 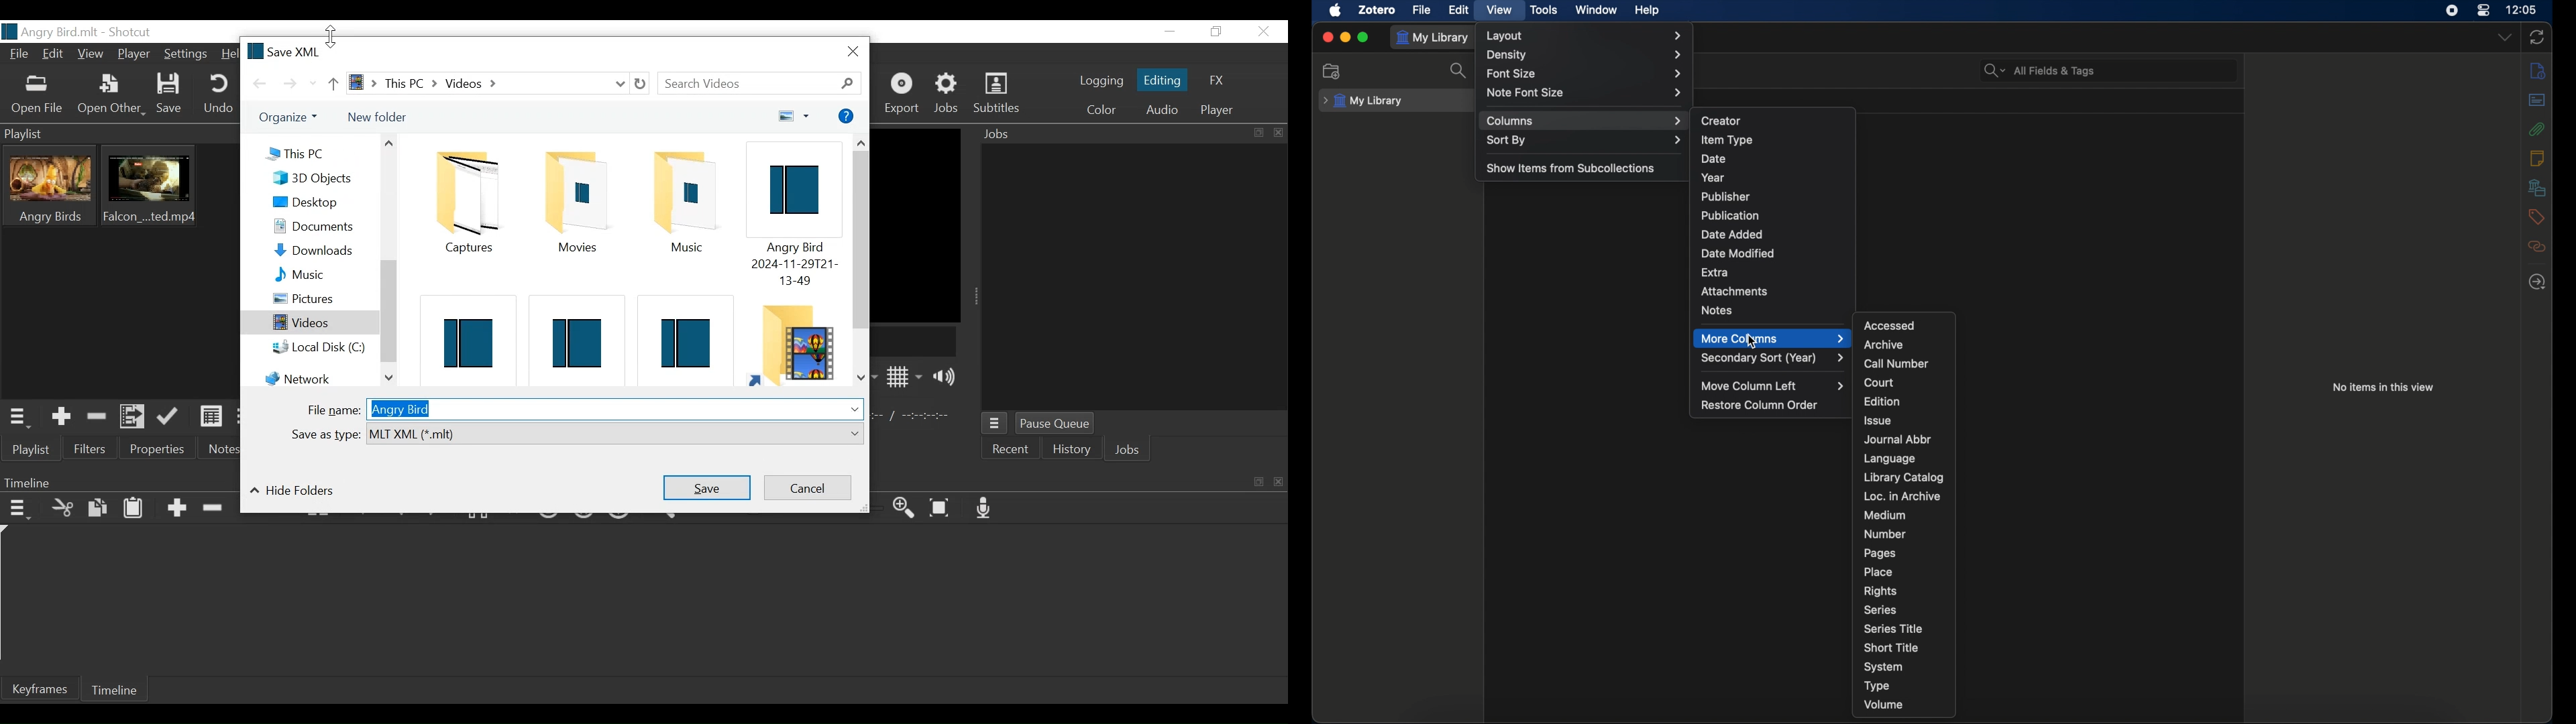 I want to click on New Folder, so click(x=376, y=116).